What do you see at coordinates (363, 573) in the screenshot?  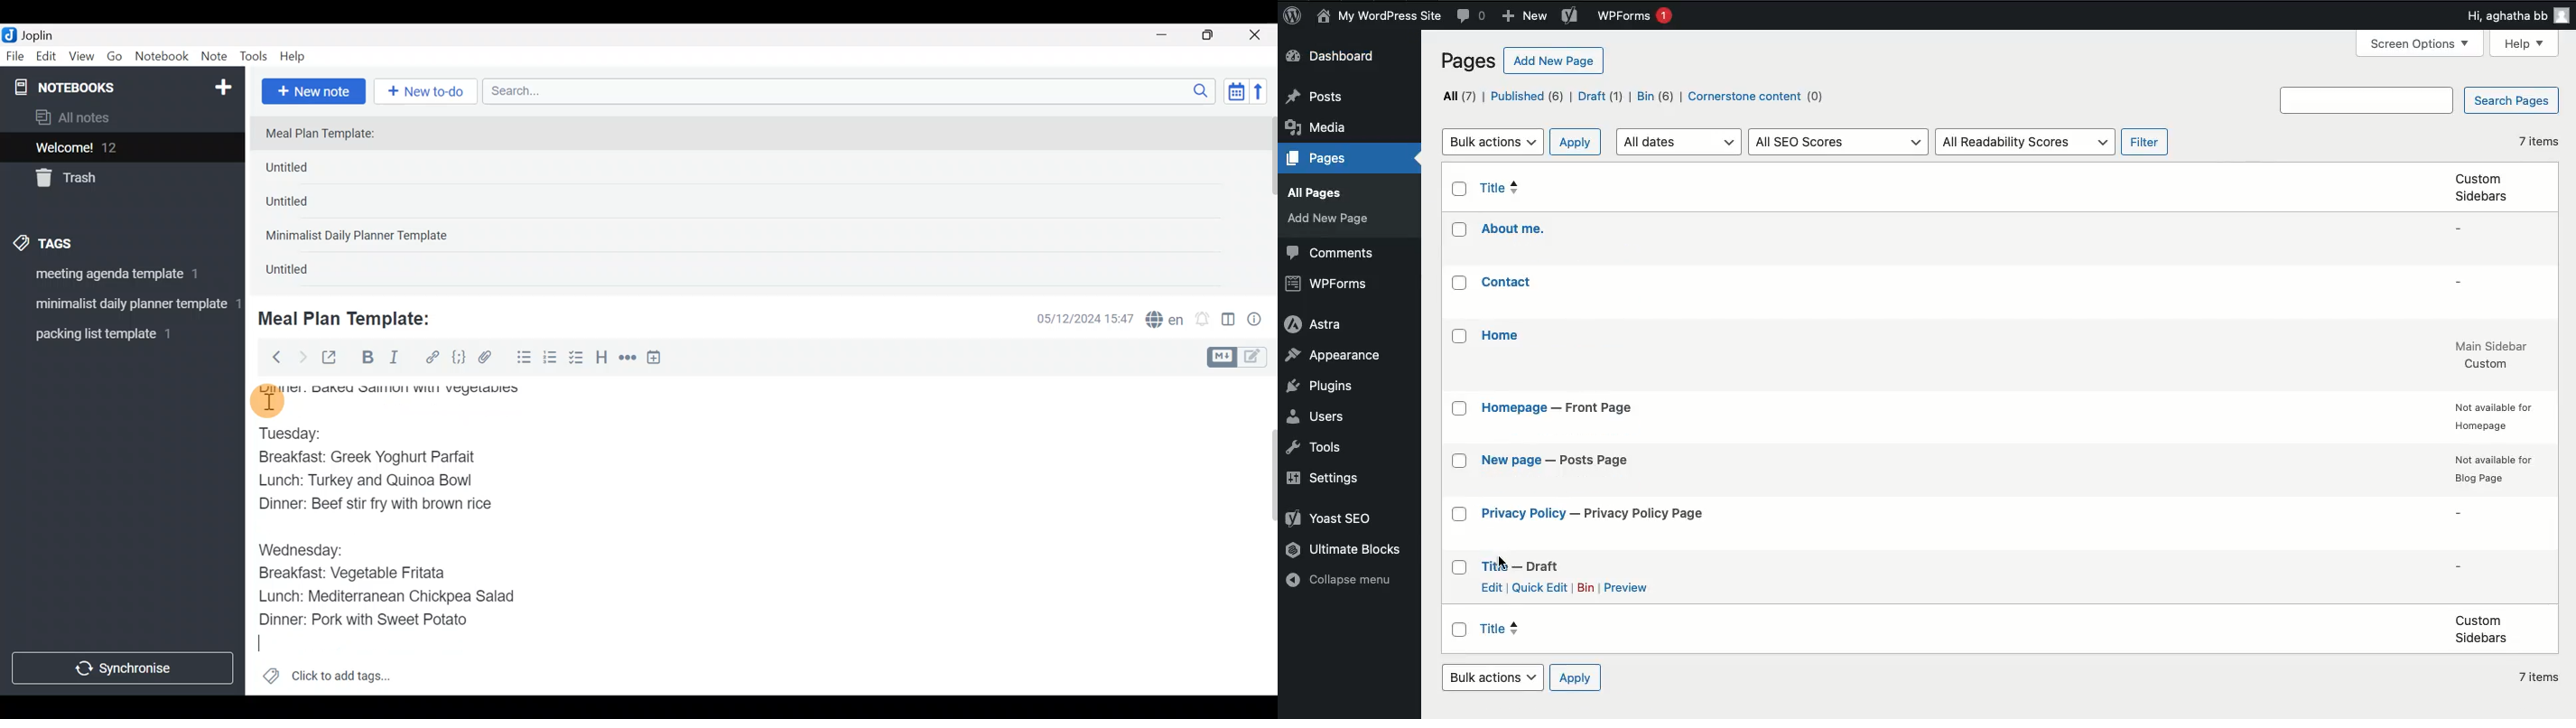 I see `Breakfast: Vegetable Fritata` at bounding box center [363, 573].